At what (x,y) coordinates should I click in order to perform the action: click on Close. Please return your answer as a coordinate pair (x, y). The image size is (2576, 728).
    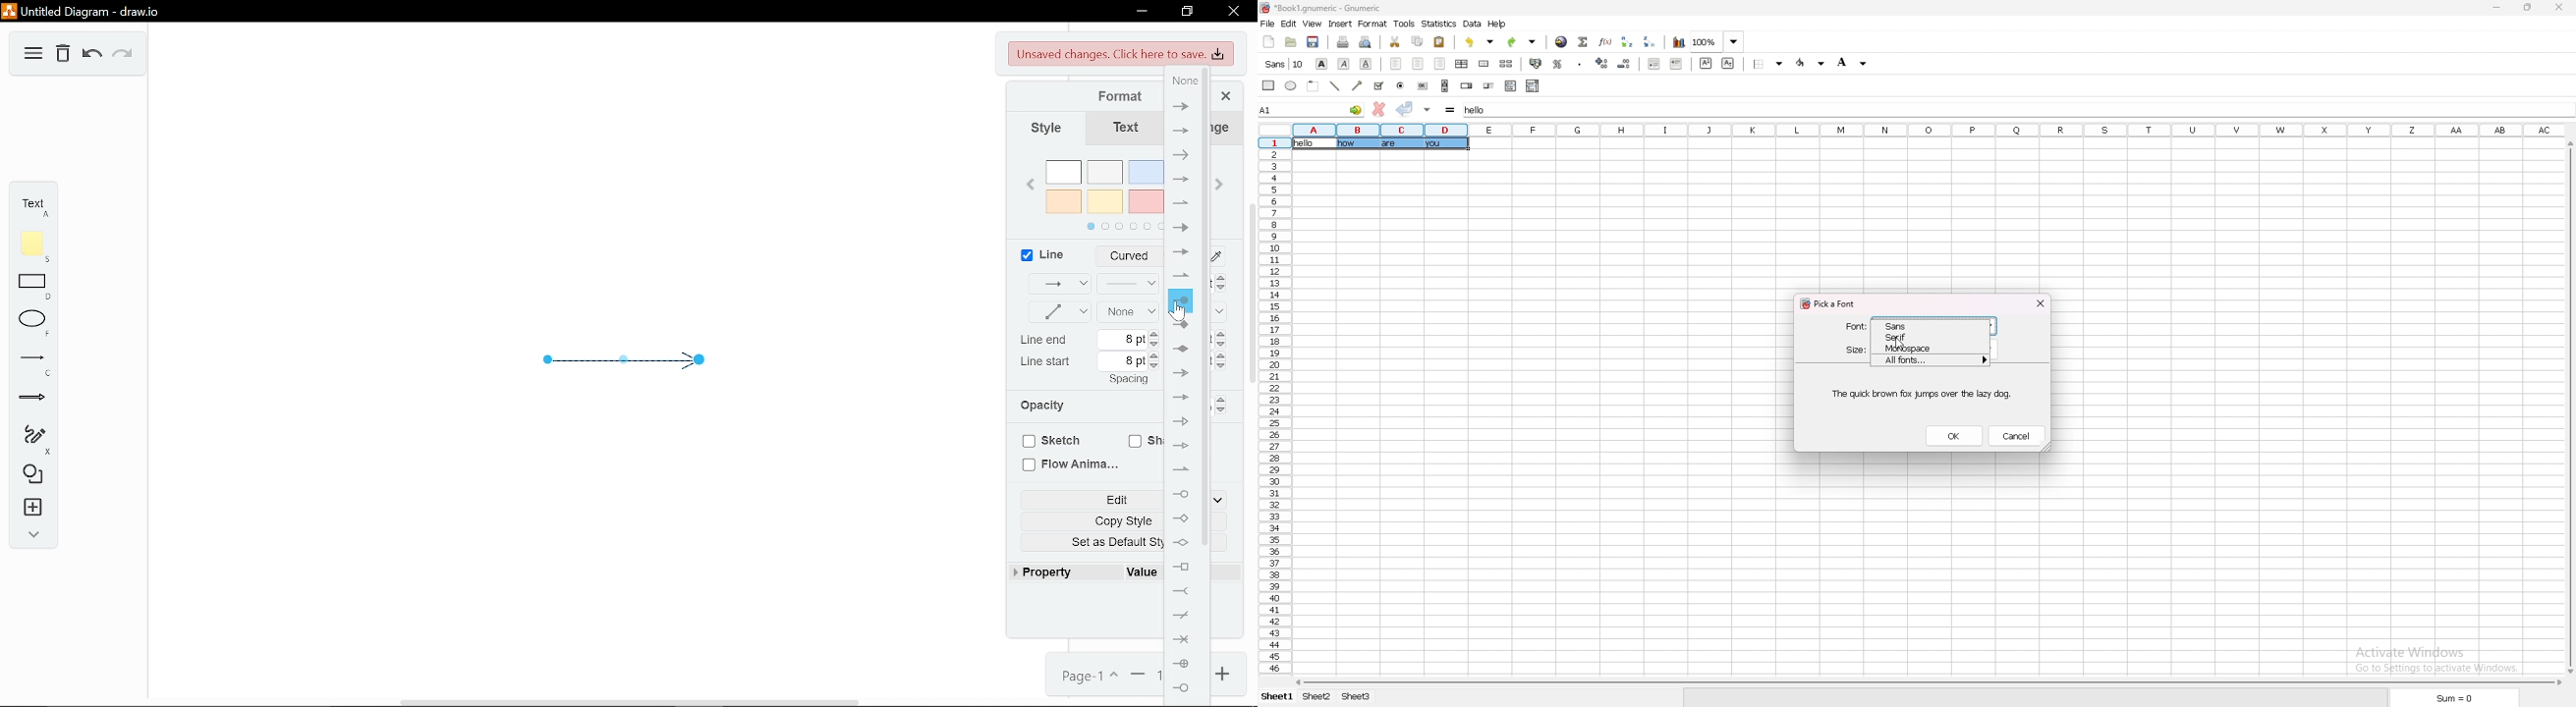
    Looking at the image, I should click on (1234, 13).